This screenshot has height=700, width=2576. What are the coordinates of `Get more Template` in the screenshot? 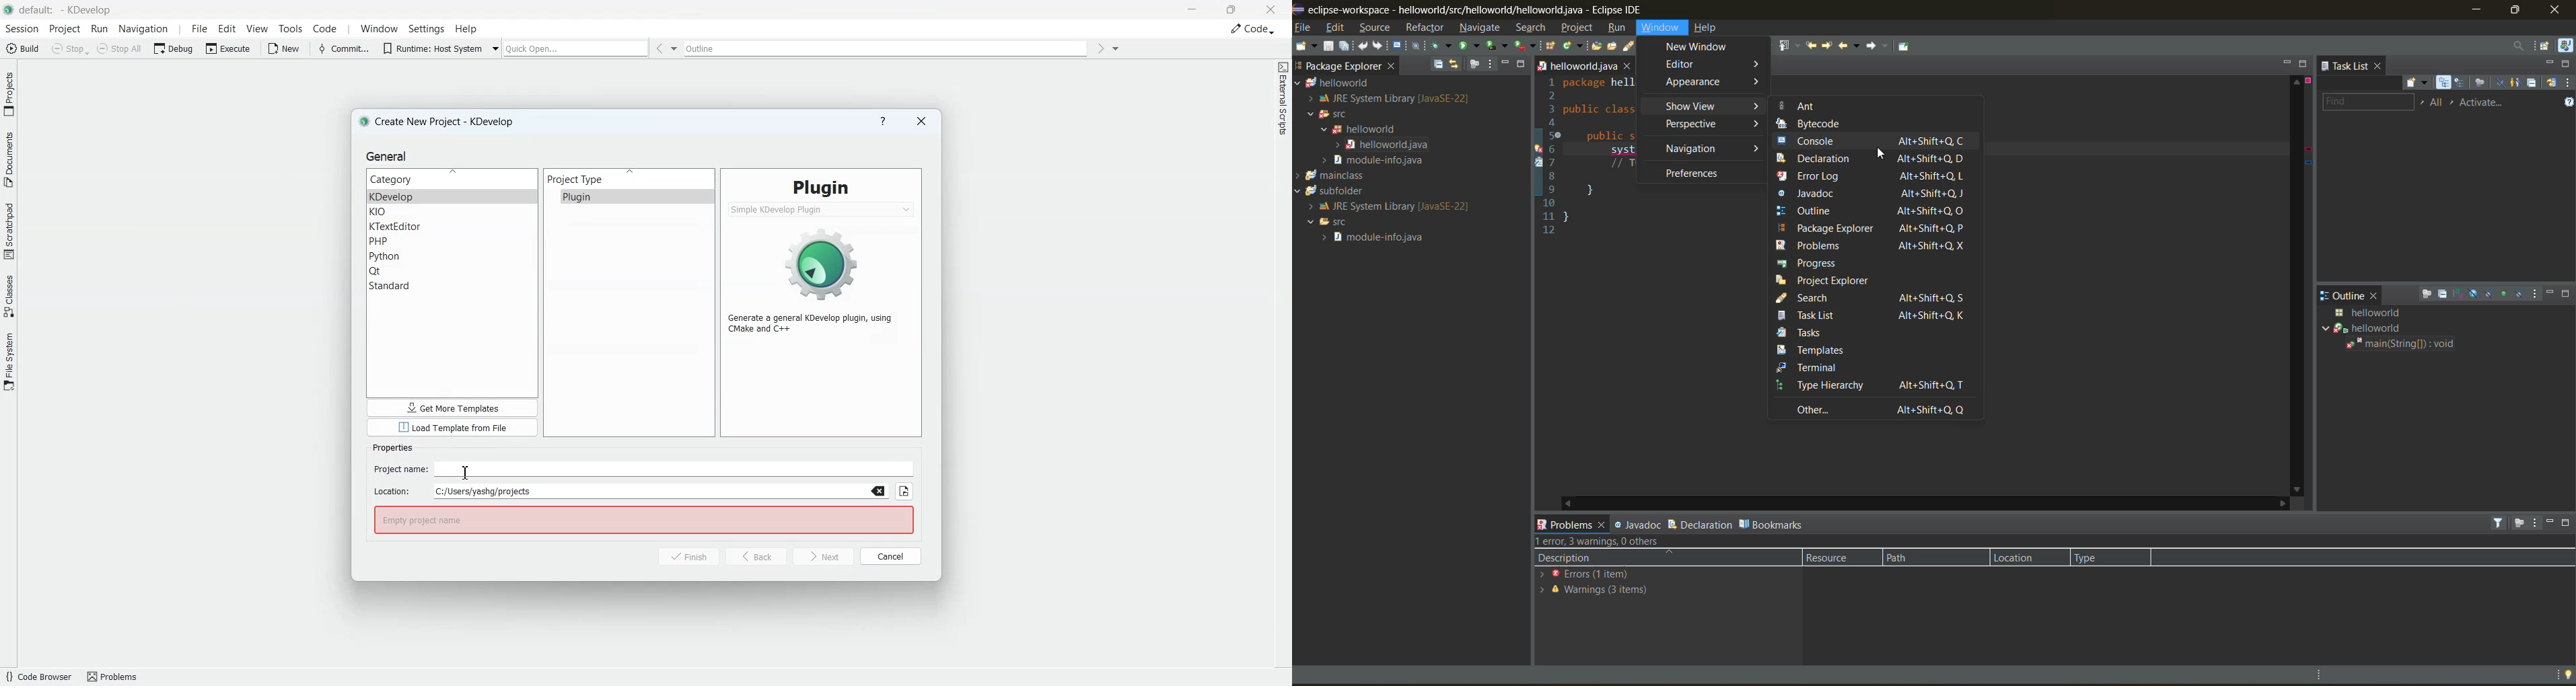 It's located at (452, 408).